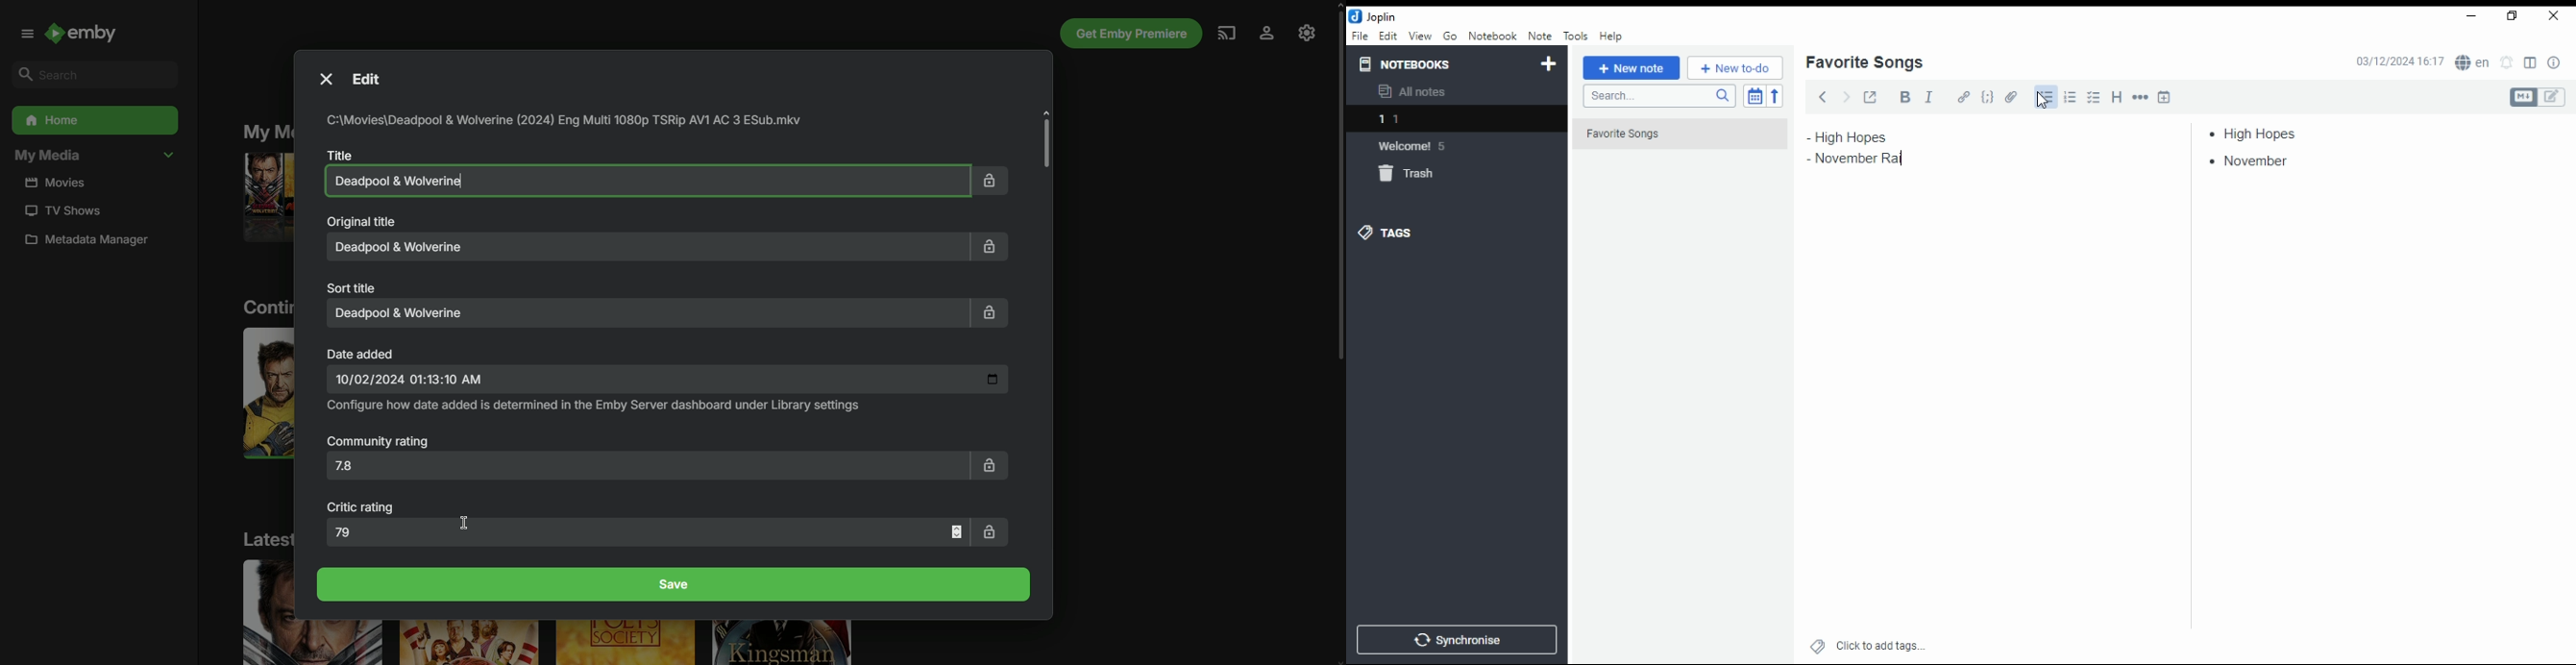 This screenshot has width=2576, height=672. I want to click on toggle editors, so click(2538, 97).